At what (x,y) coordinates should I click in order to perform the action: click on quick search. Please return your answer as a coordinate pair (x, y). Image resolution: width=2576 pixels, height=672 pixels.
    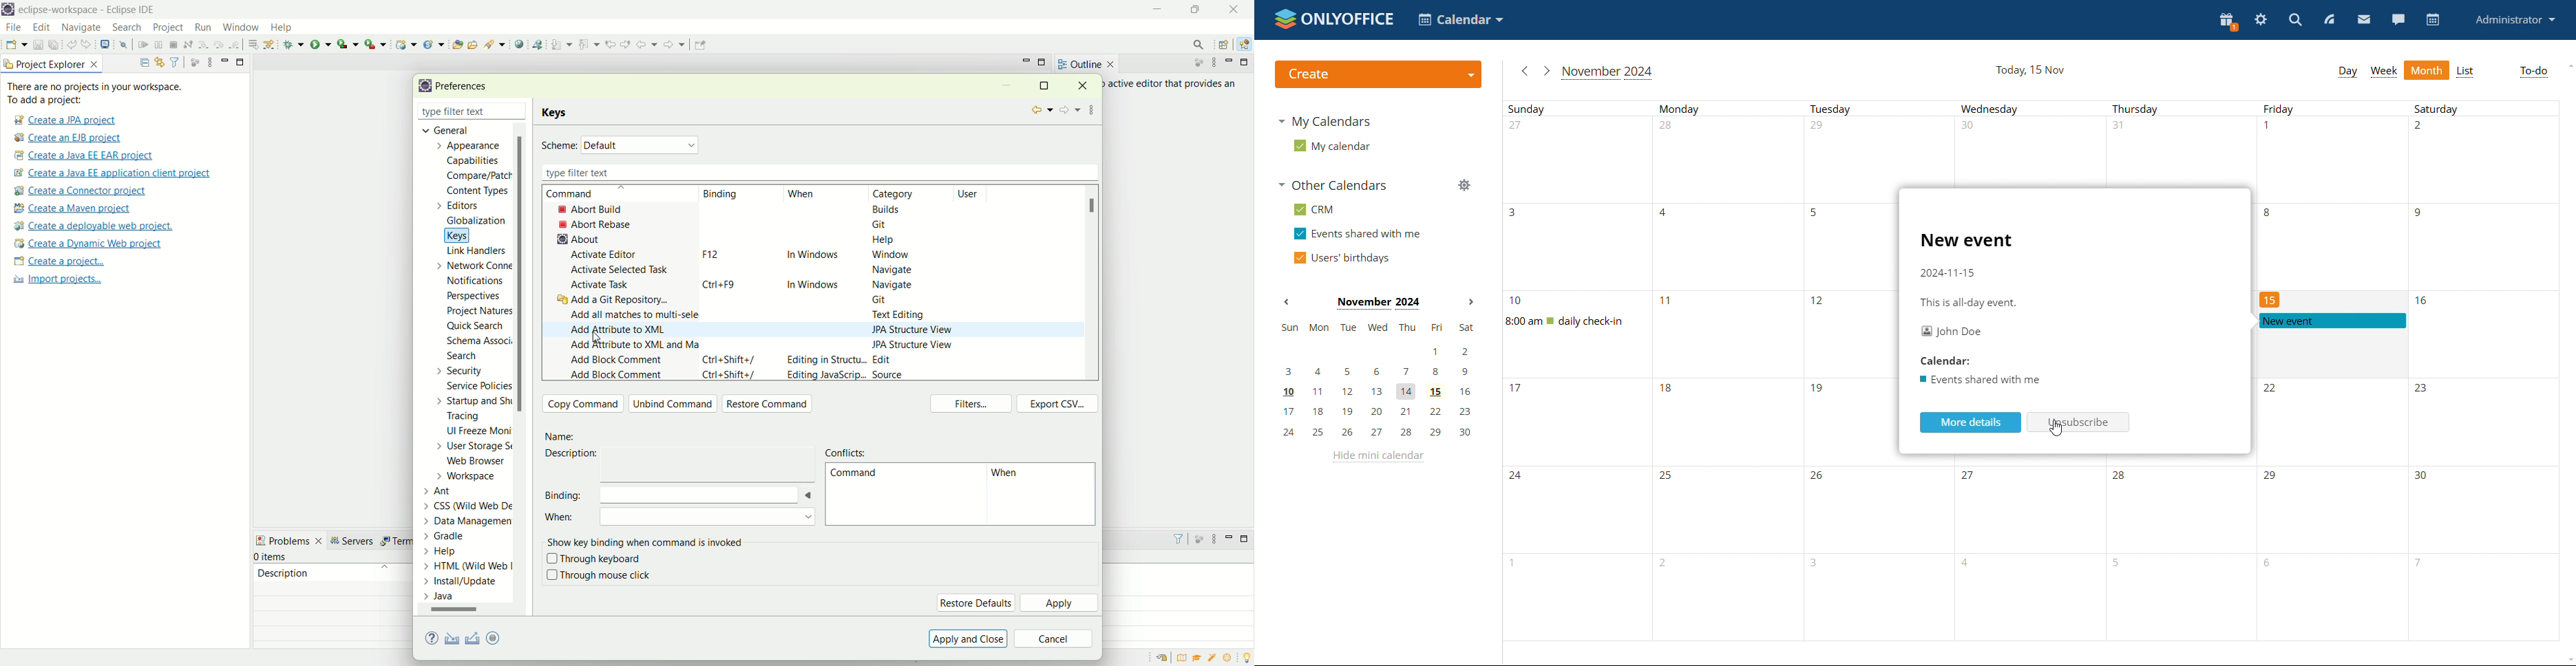
    Looking at the image, I should click on (476, 328).